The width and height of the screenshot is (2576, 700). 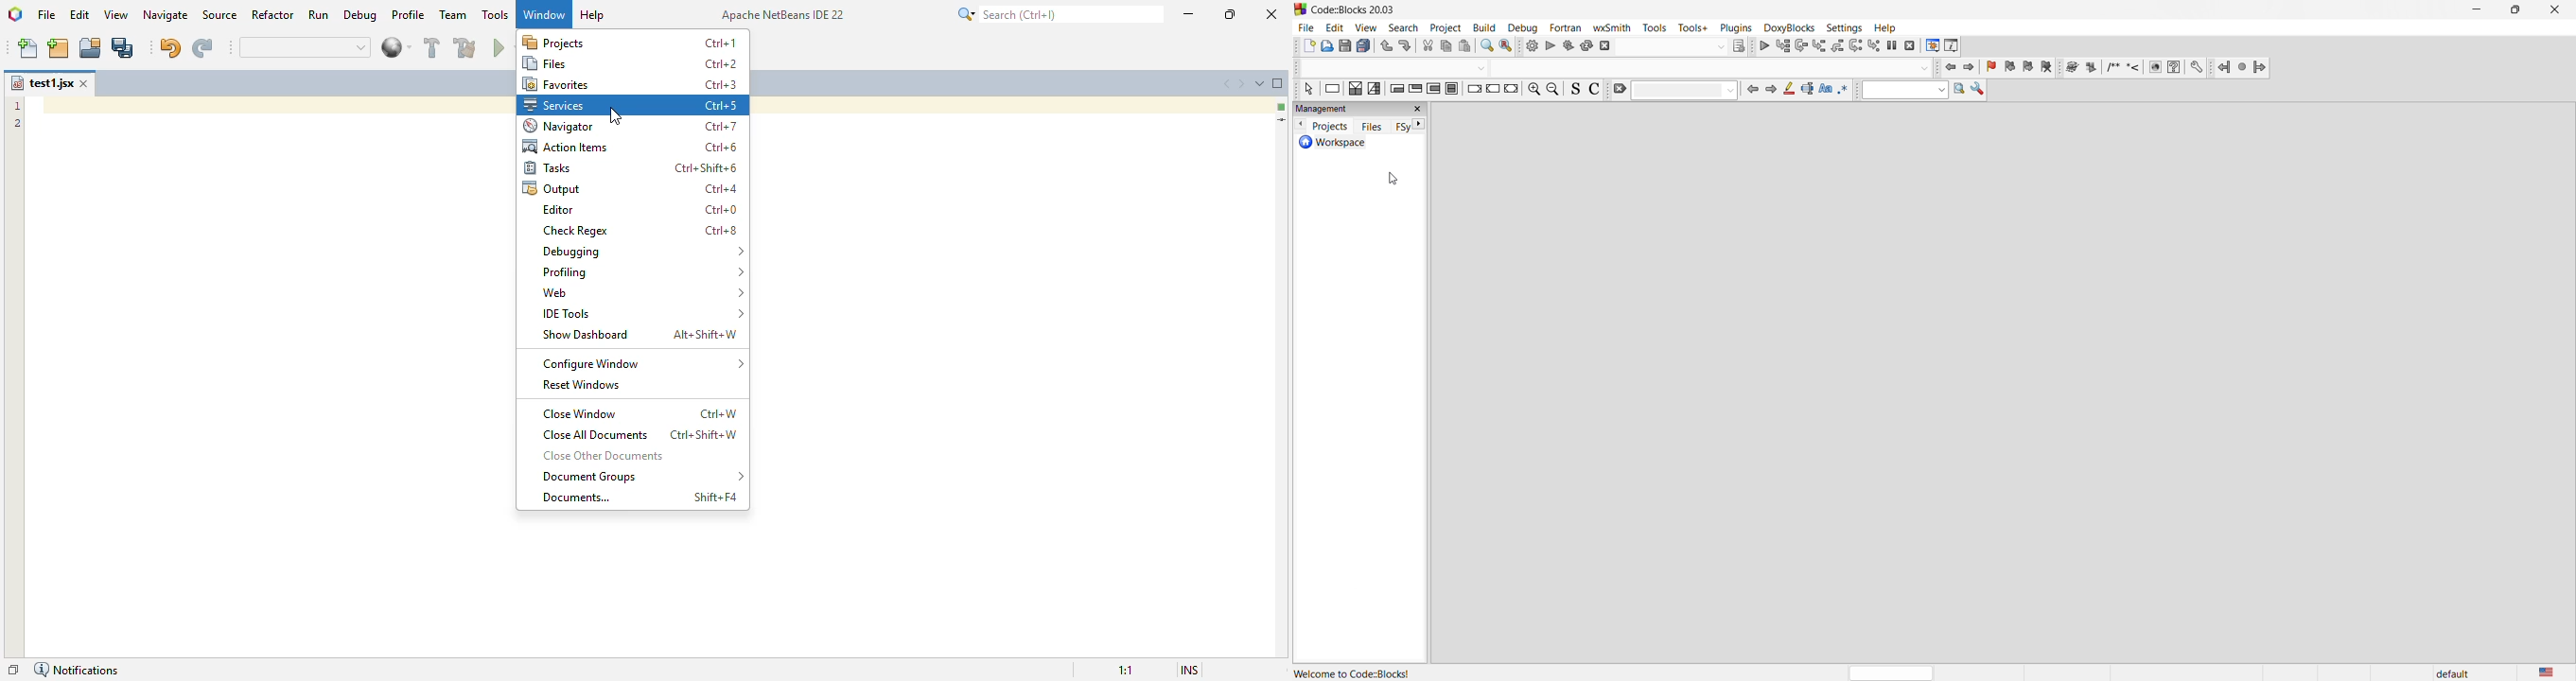 What do you see at coordinates (1365, 45) in the screenshot?
I see `save everything` at bounding box center [1365, 45].